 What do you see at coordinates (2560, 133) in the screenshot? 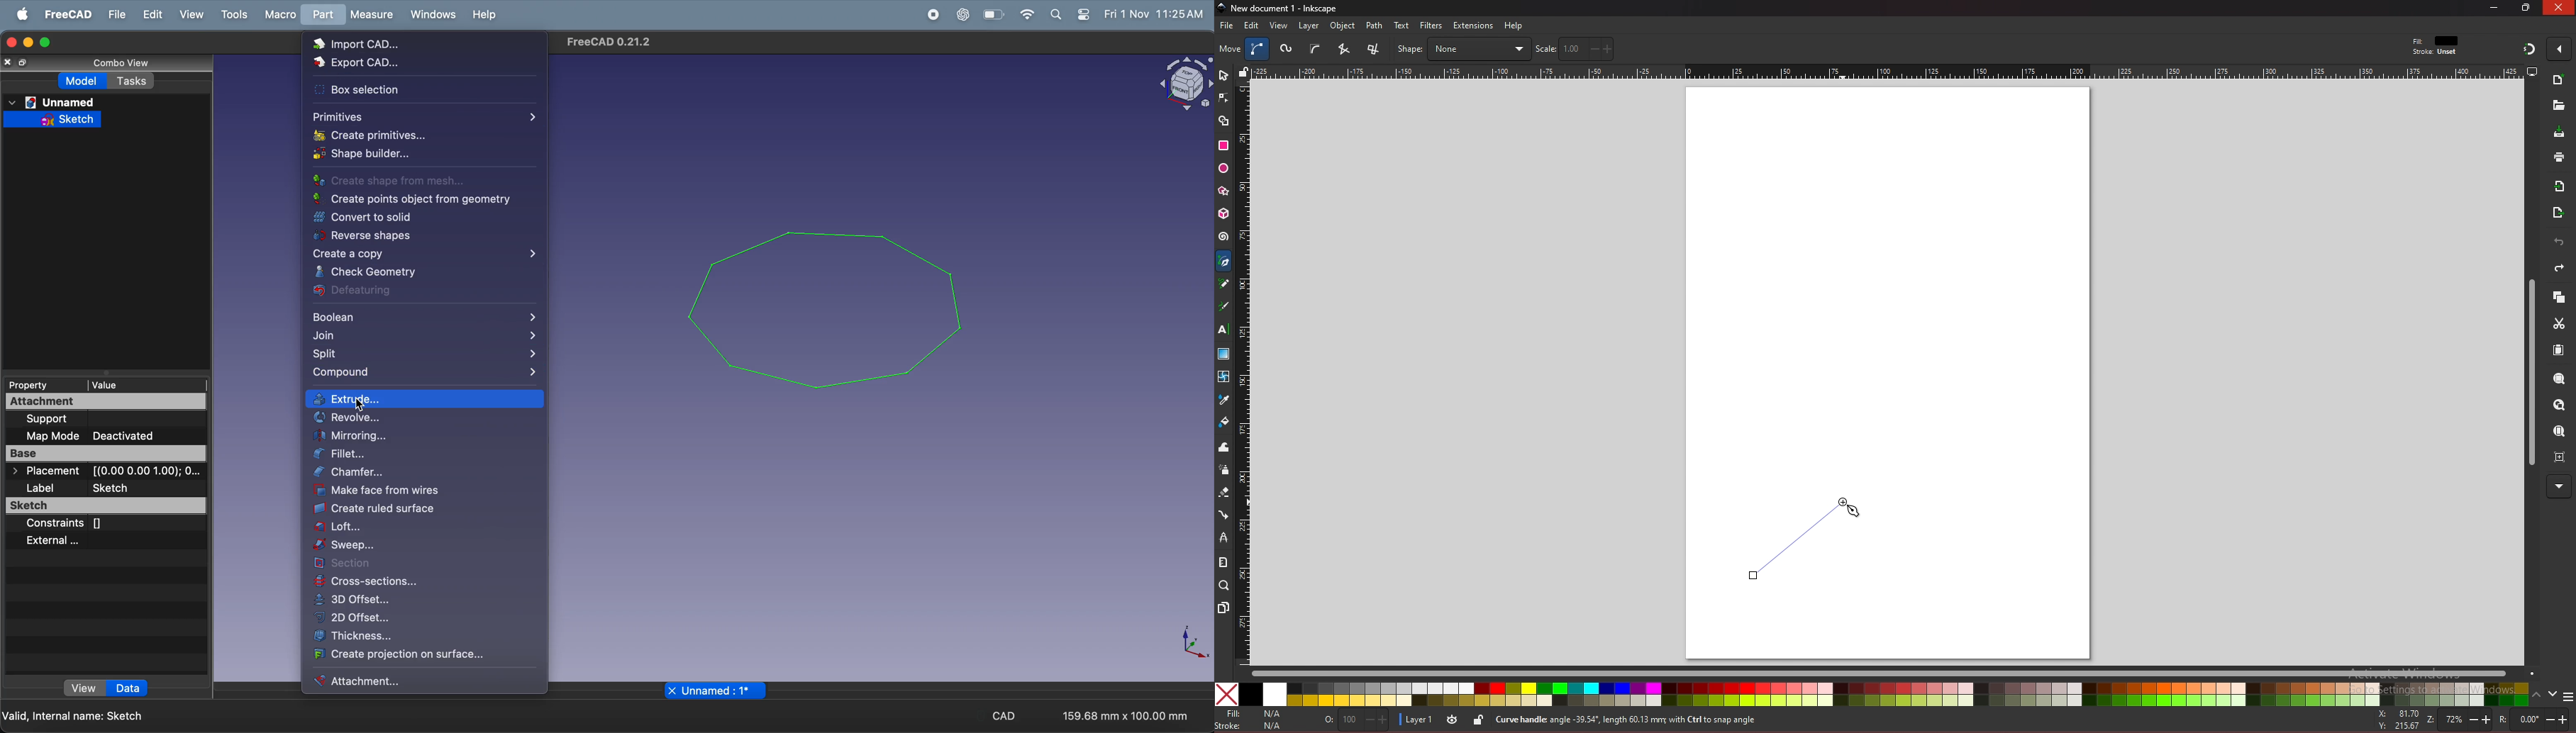
I see `save` at bounding box center [2560, 133].